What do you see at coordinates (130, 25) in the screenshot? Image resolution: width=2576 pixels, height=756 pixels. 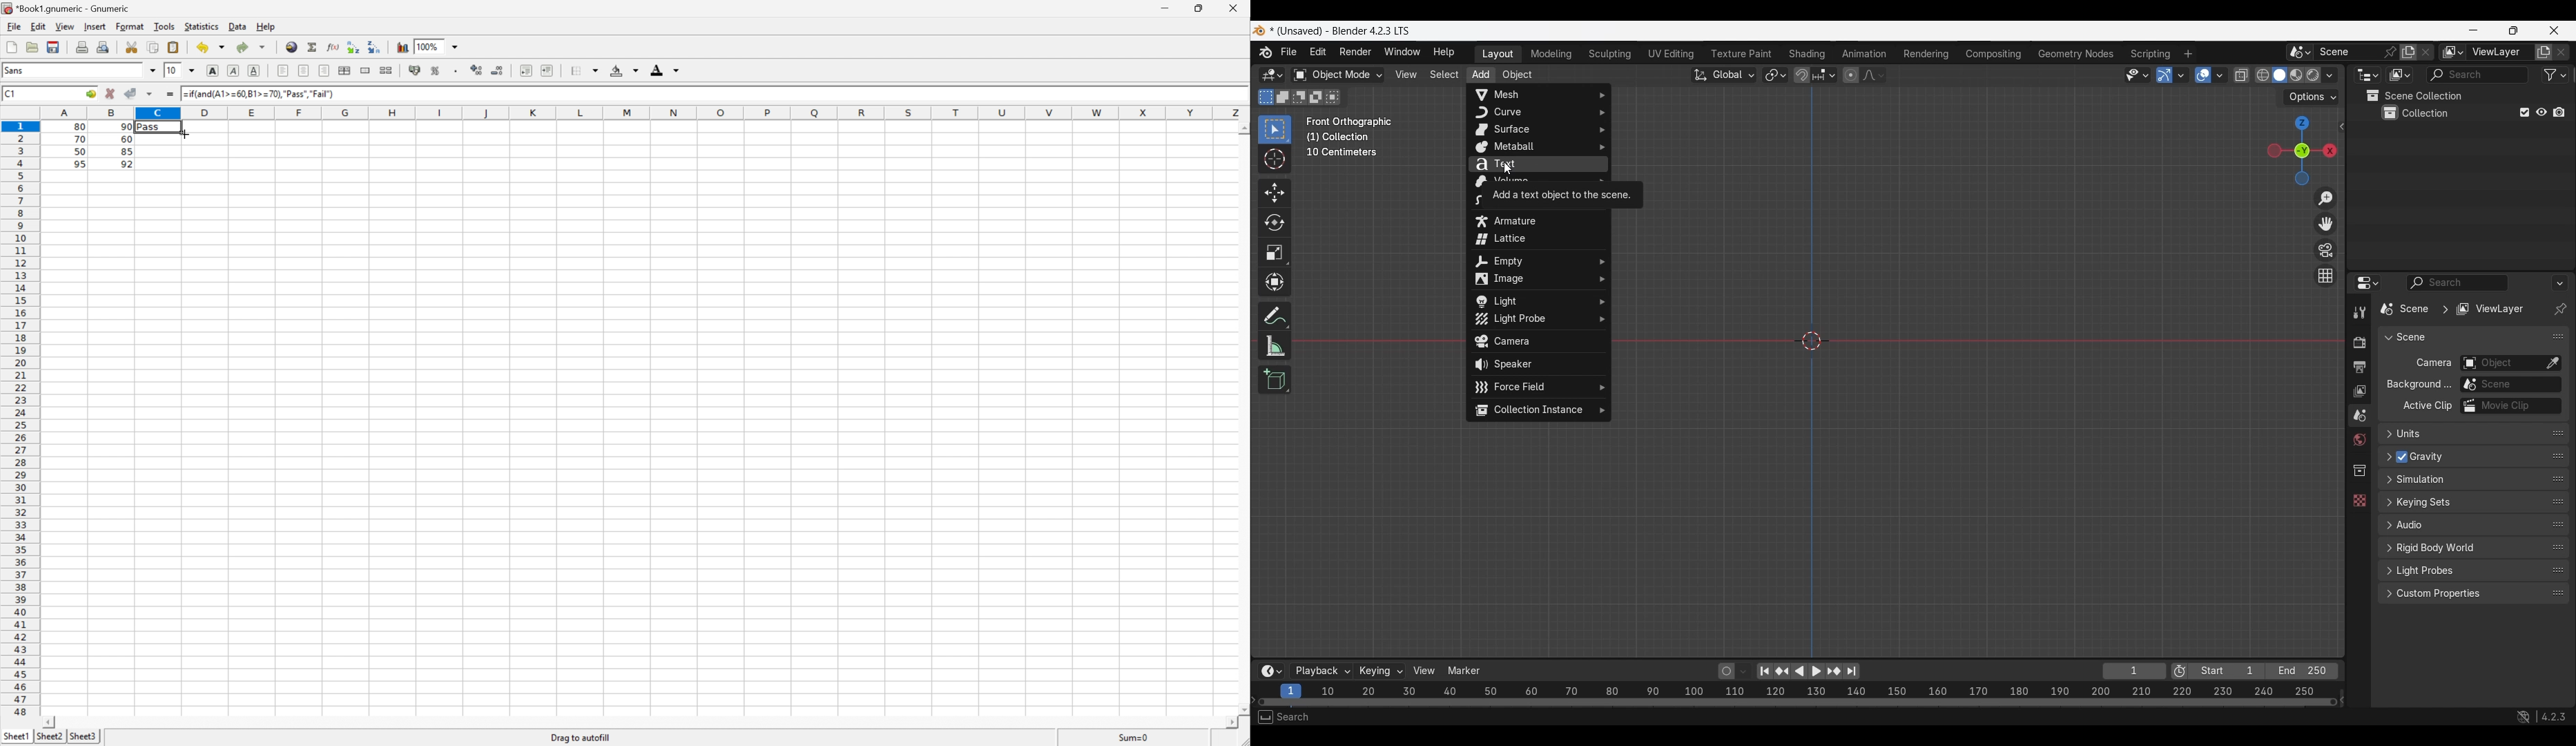 I see `Format` at bounding box center [130, 25].